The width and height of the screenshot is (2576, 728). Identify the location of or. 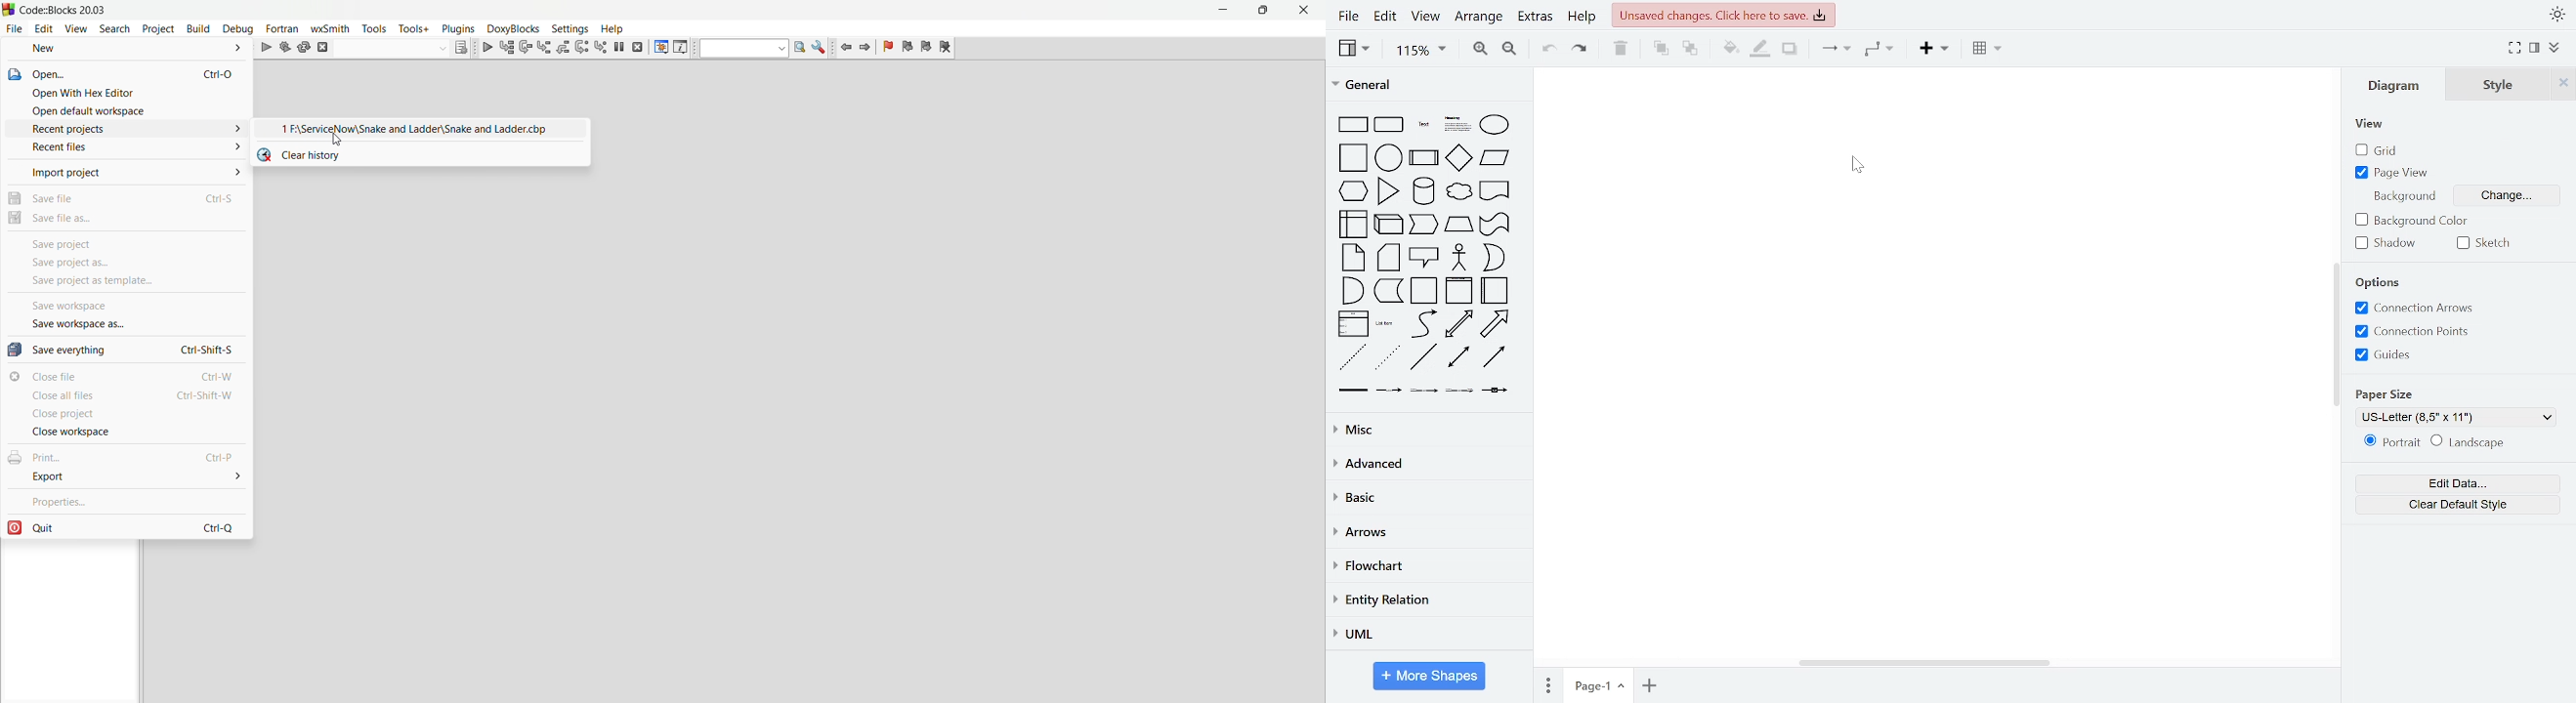
(1495, 256).